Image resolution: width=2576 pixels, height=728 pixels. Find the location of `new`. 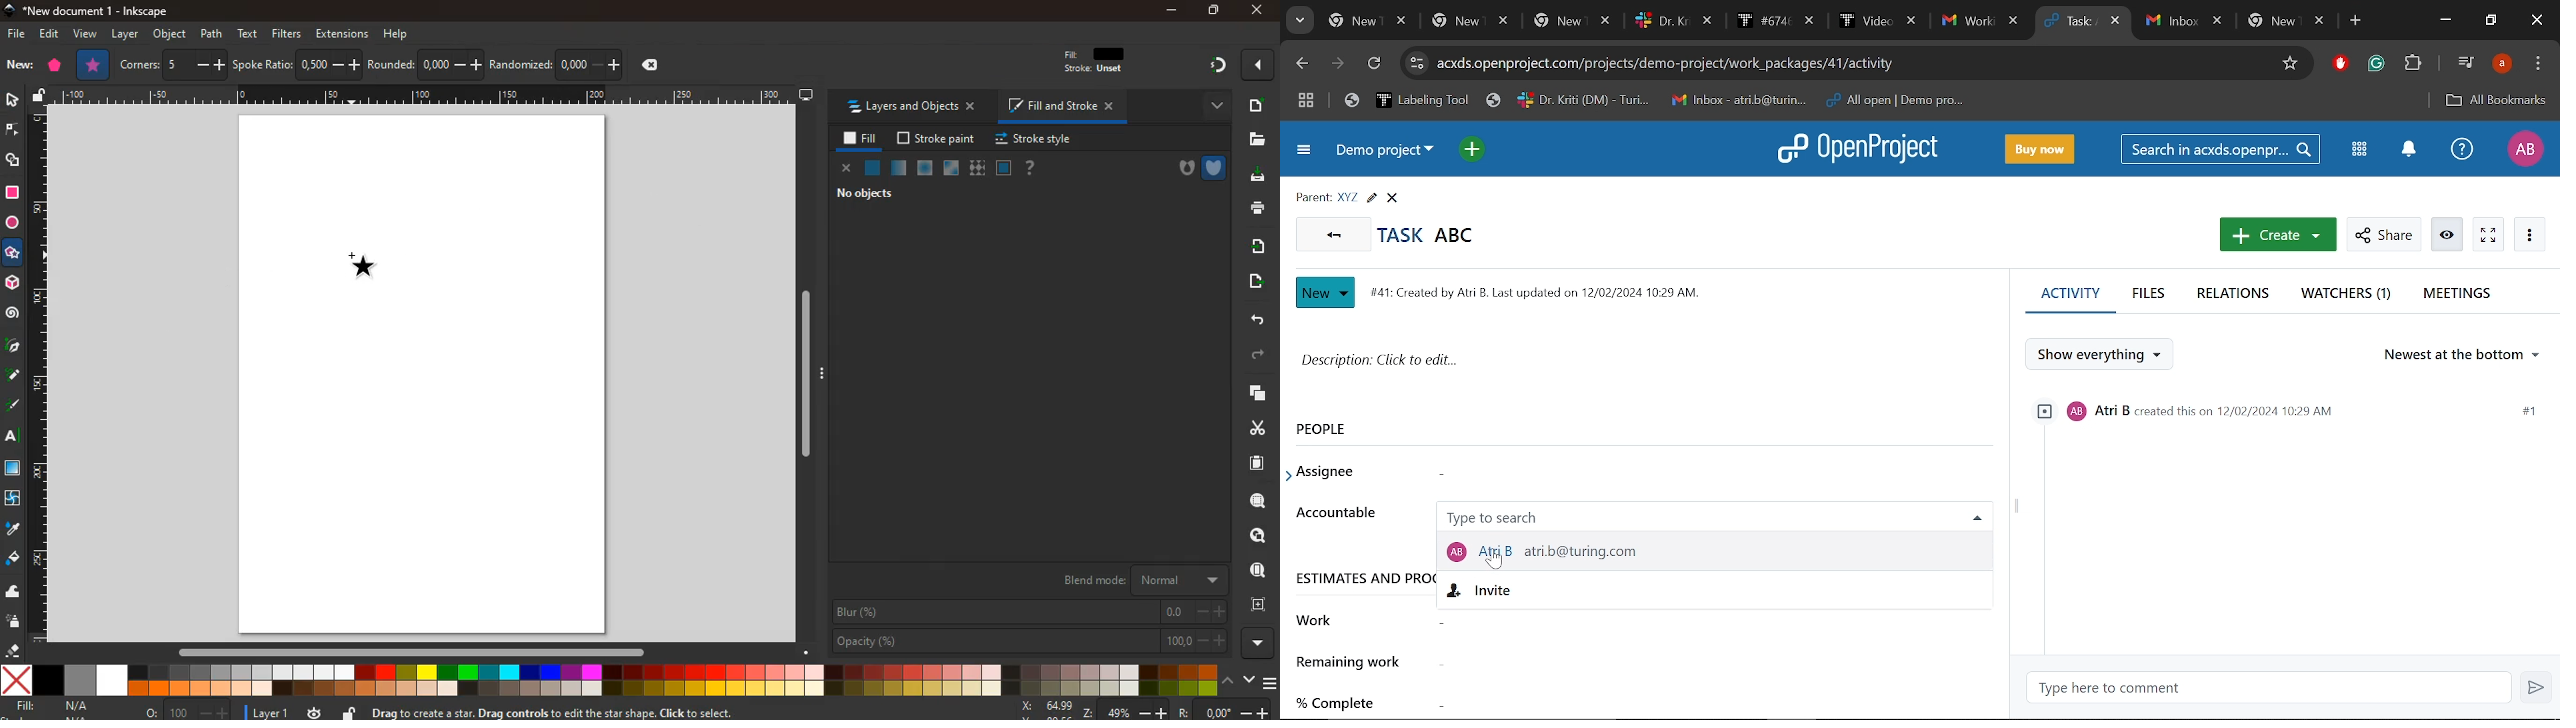

new is located at coordinates (1253, 107).